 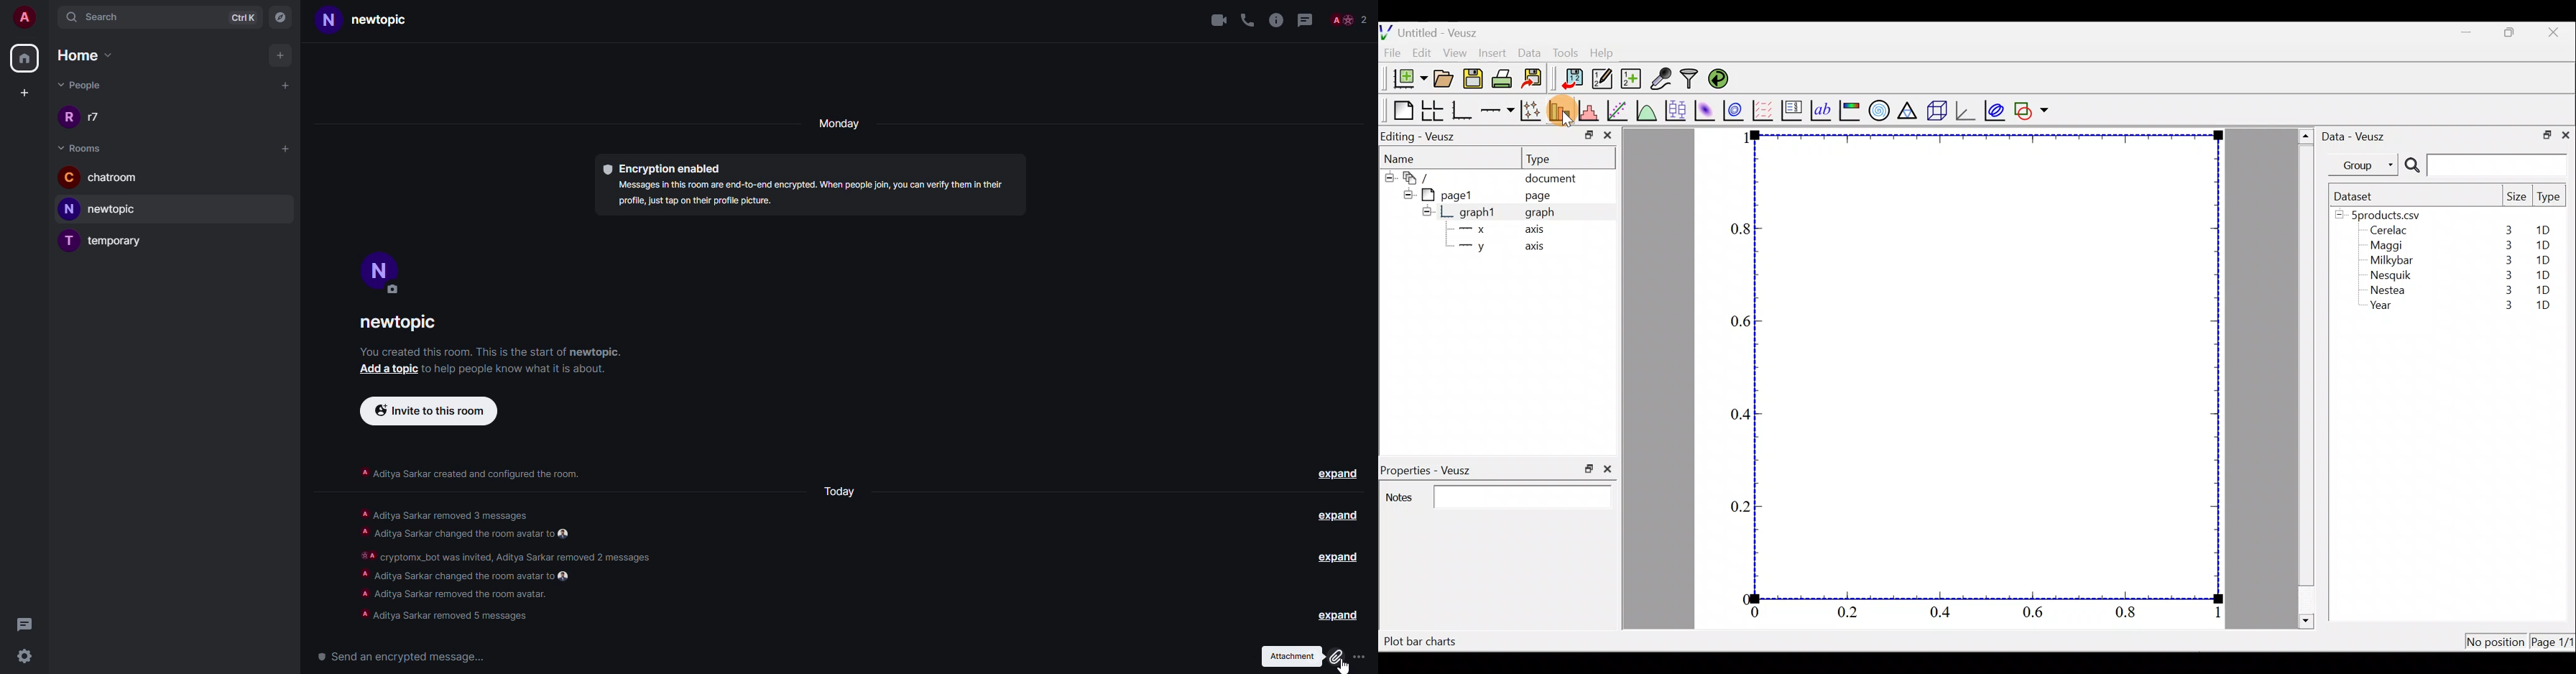 I want to click on 1D, so click(x=2548, y=230).